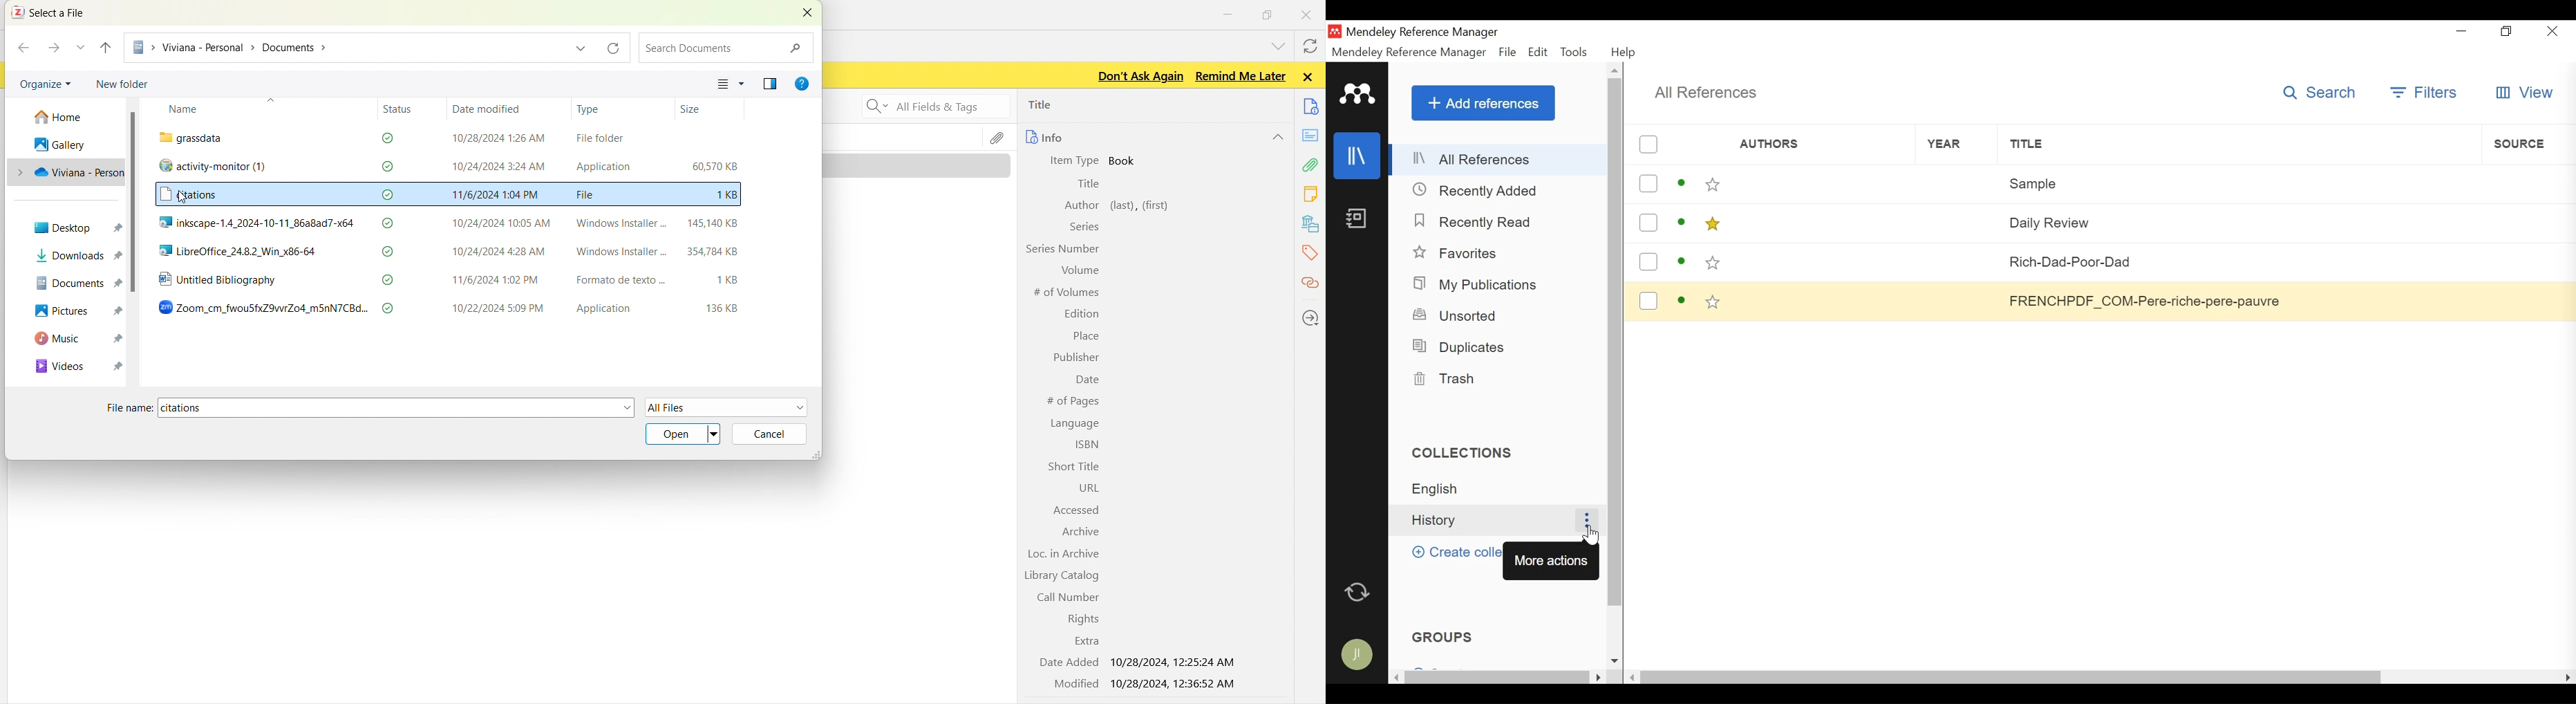 The width and height of the screenshot is (2576, 728). I want to click on Archive, so click(1081, 531).